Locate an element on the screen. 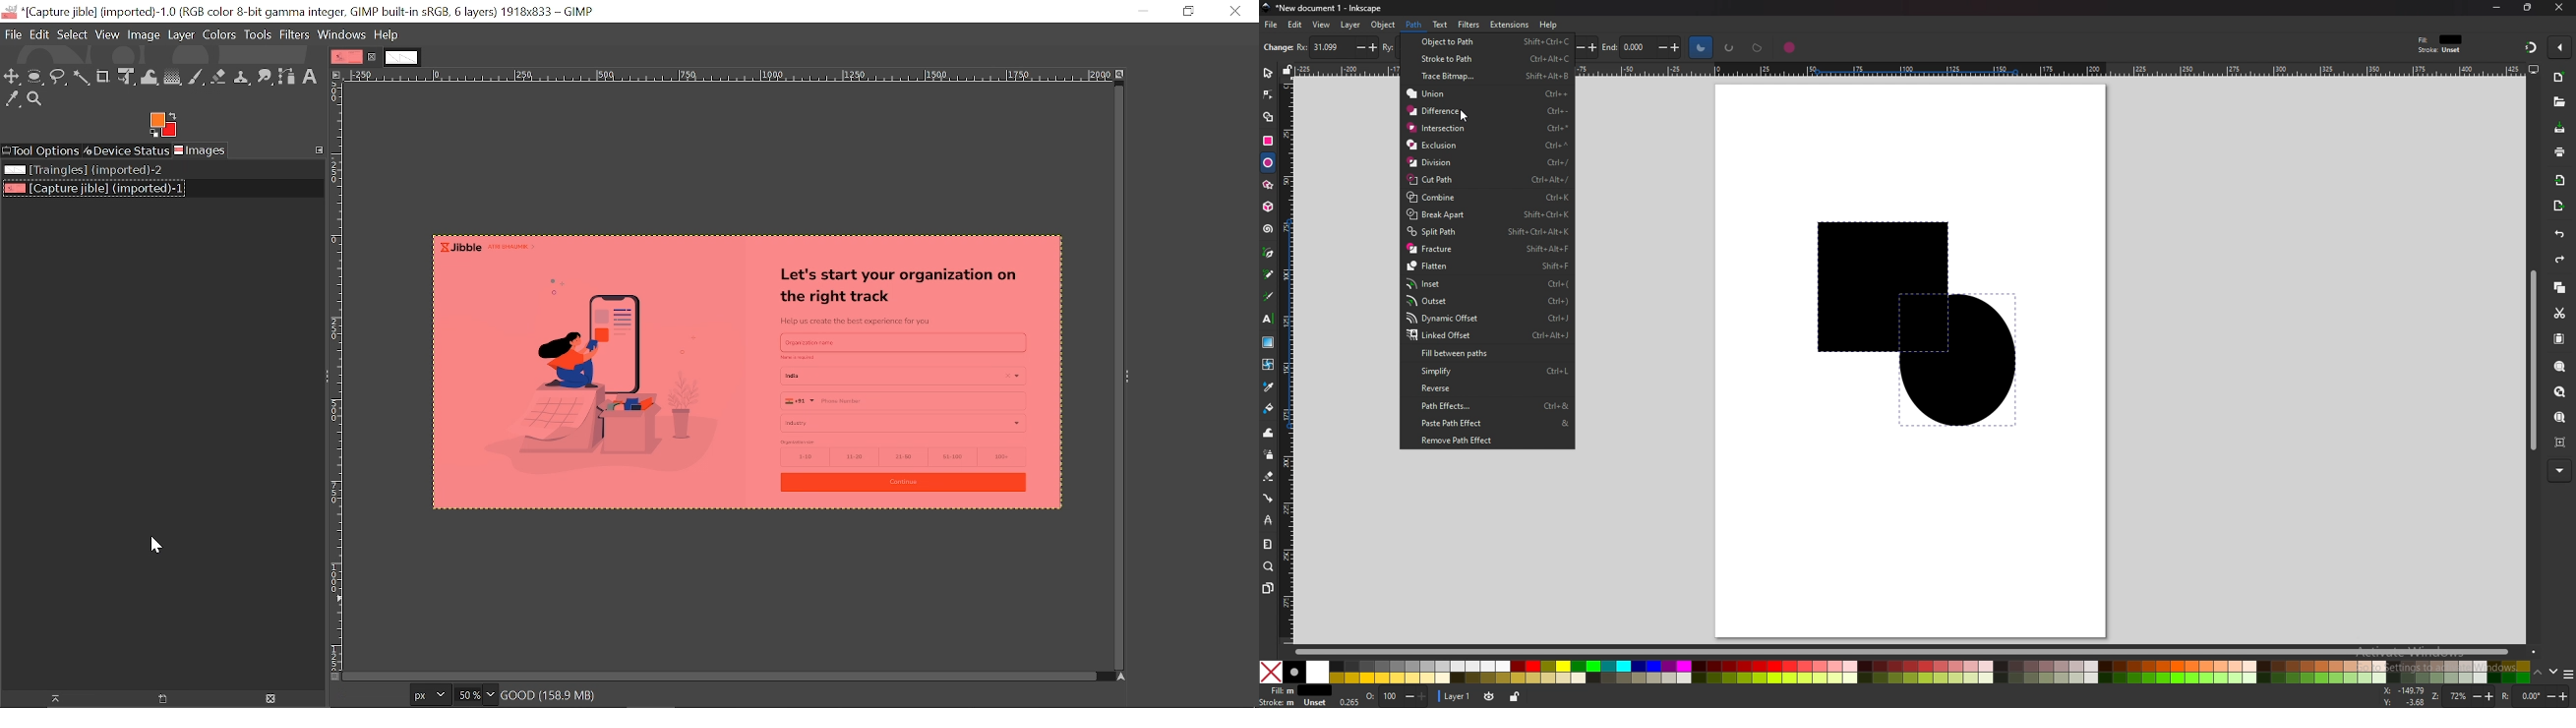 This screenshot has height=728, width=2576. Inset is located at coordinates (1483, 284).